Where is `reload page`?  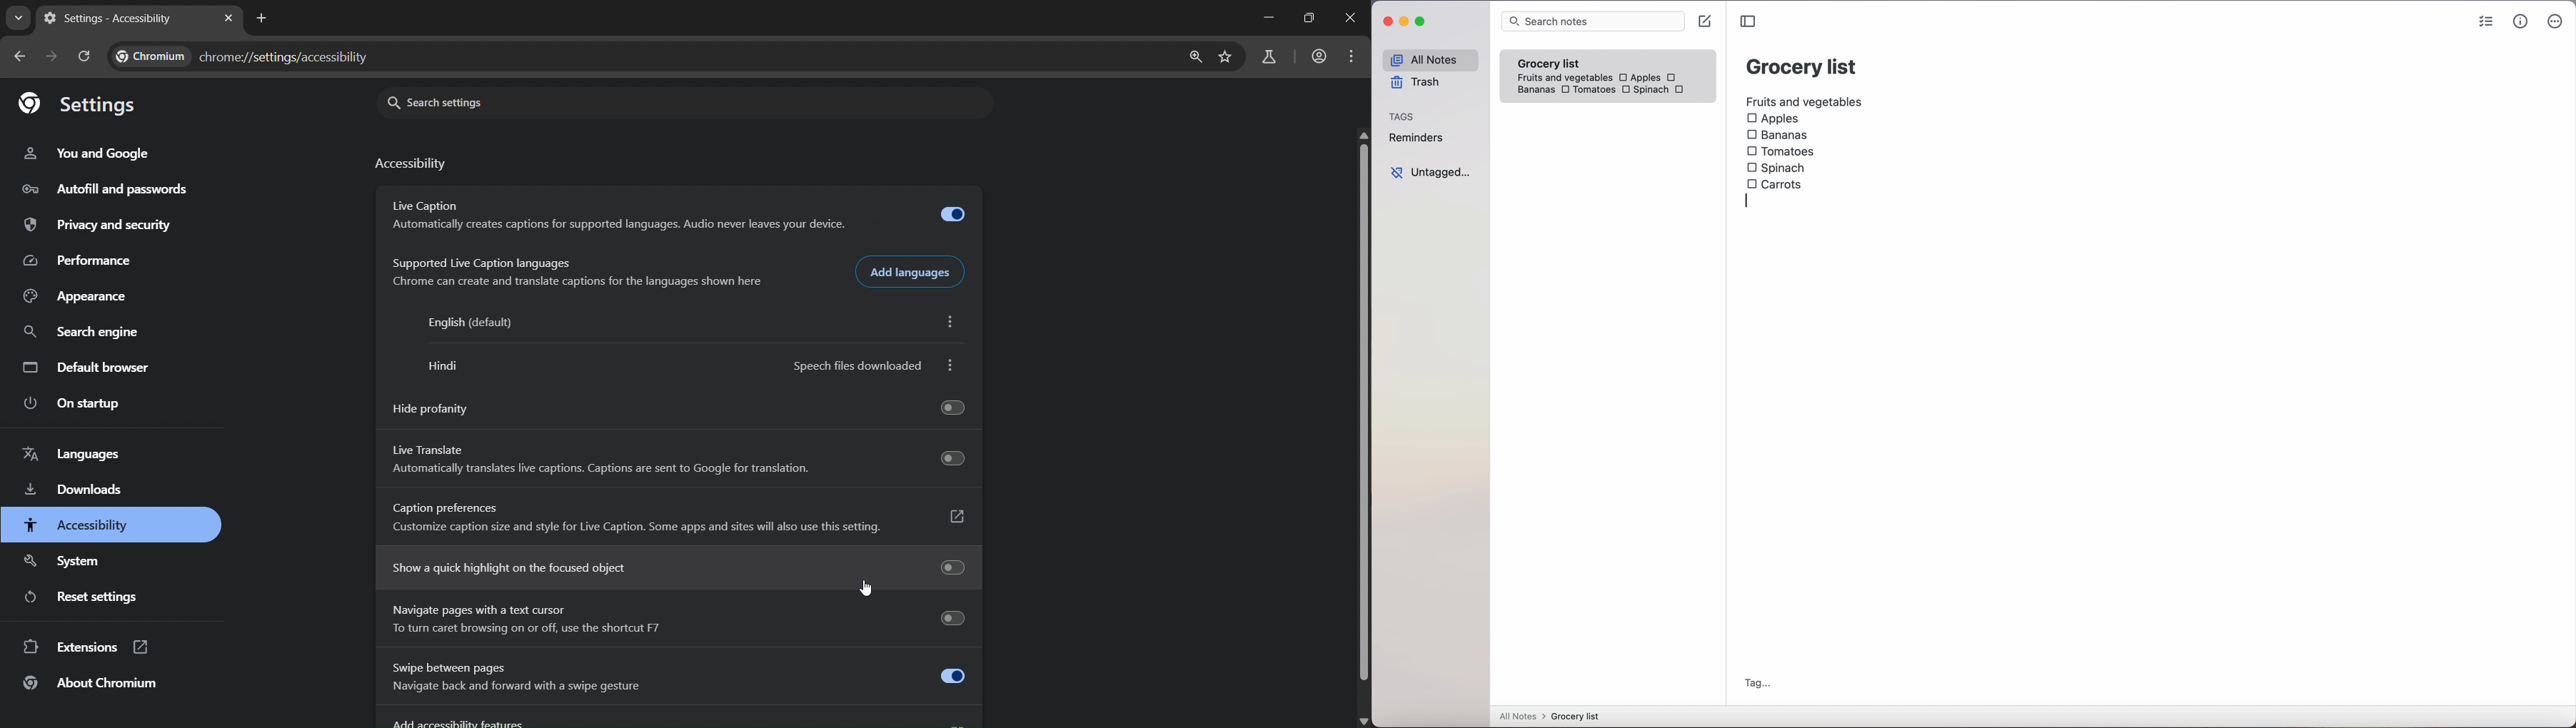 reload page is located at coordinates (86, 56).